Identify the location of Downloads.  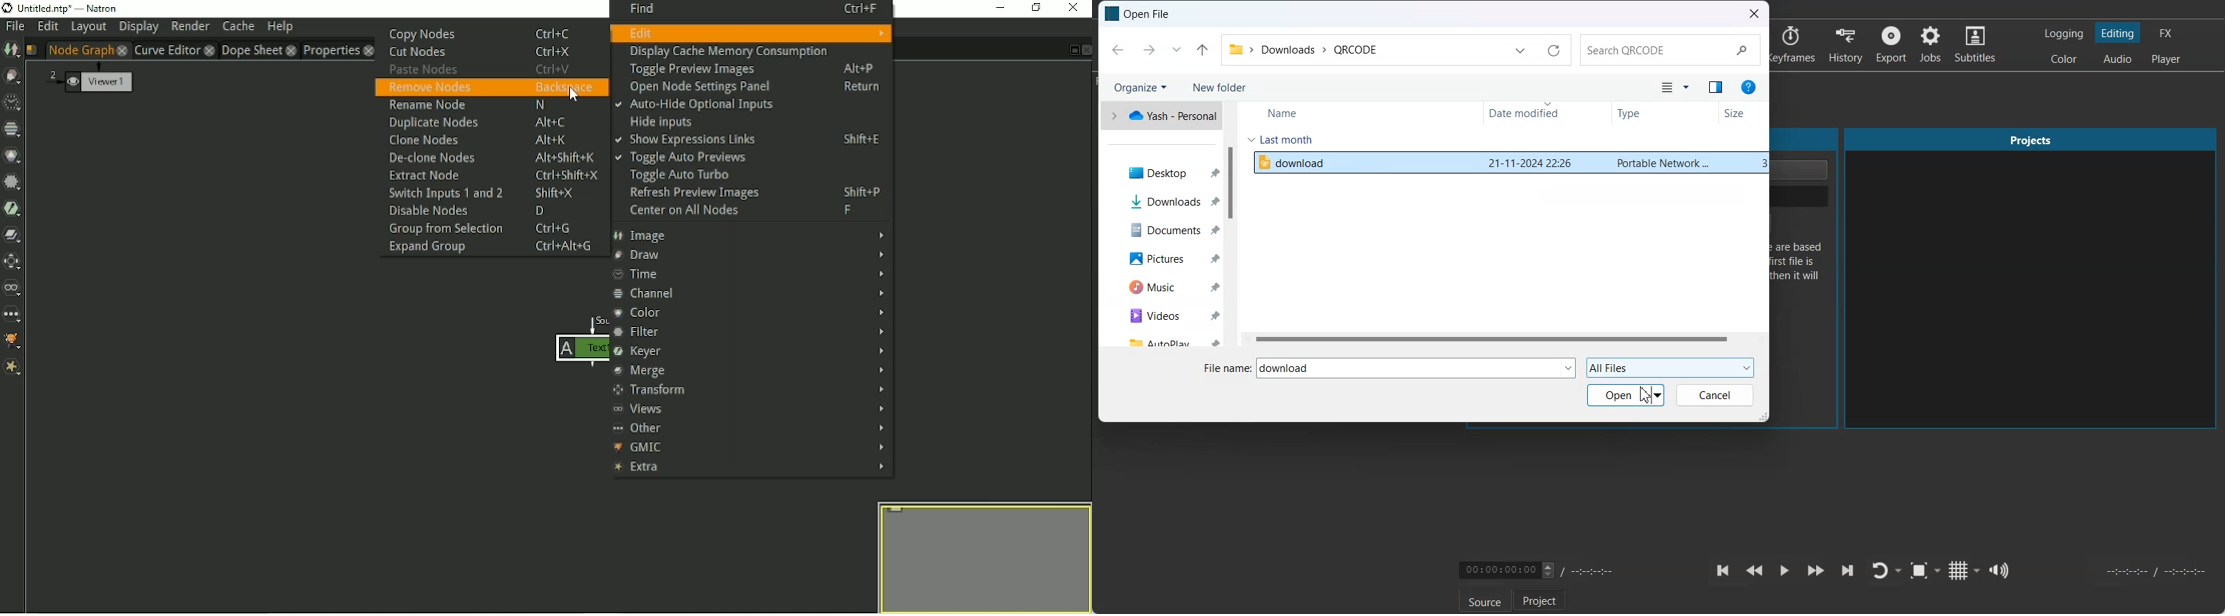
(1161, 200).